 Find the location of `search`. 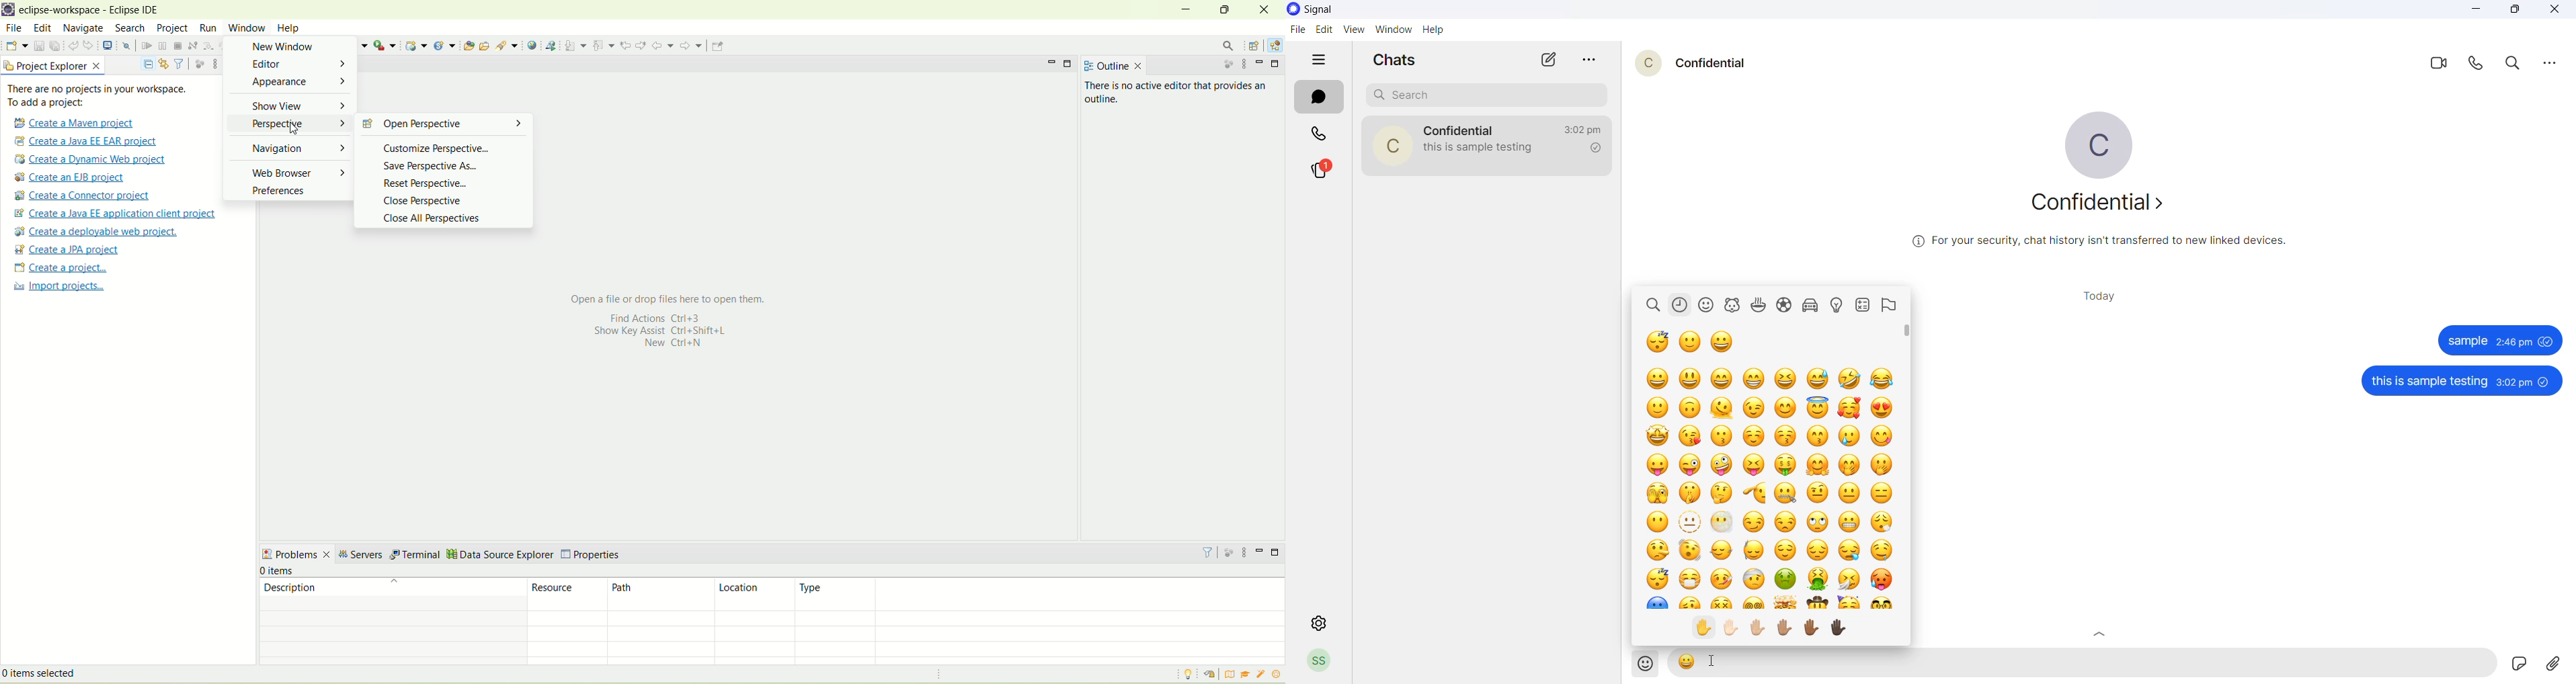

search is located at coordinates (127, 29).